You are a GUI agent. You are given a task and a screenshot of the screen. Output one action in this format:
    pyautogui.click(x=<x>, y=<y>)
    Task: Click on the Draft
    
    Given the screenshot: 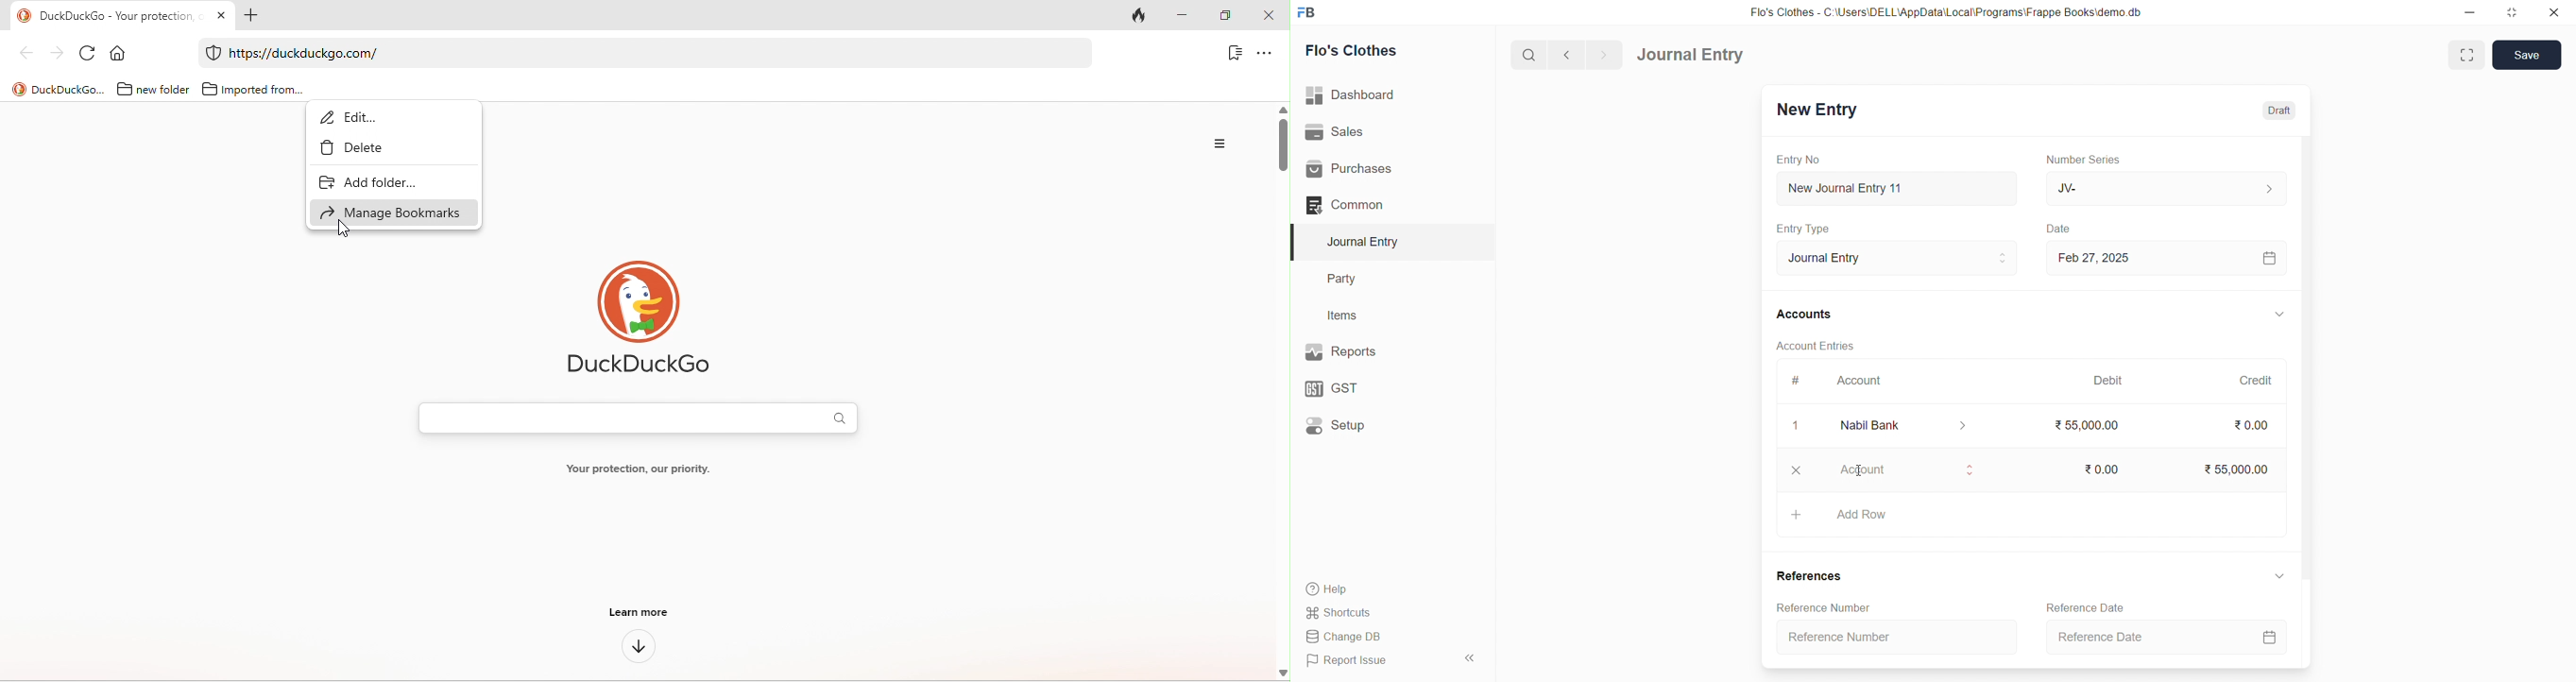 What is the action you would take?
    pyautogui.click(x=2281, y=110)
    